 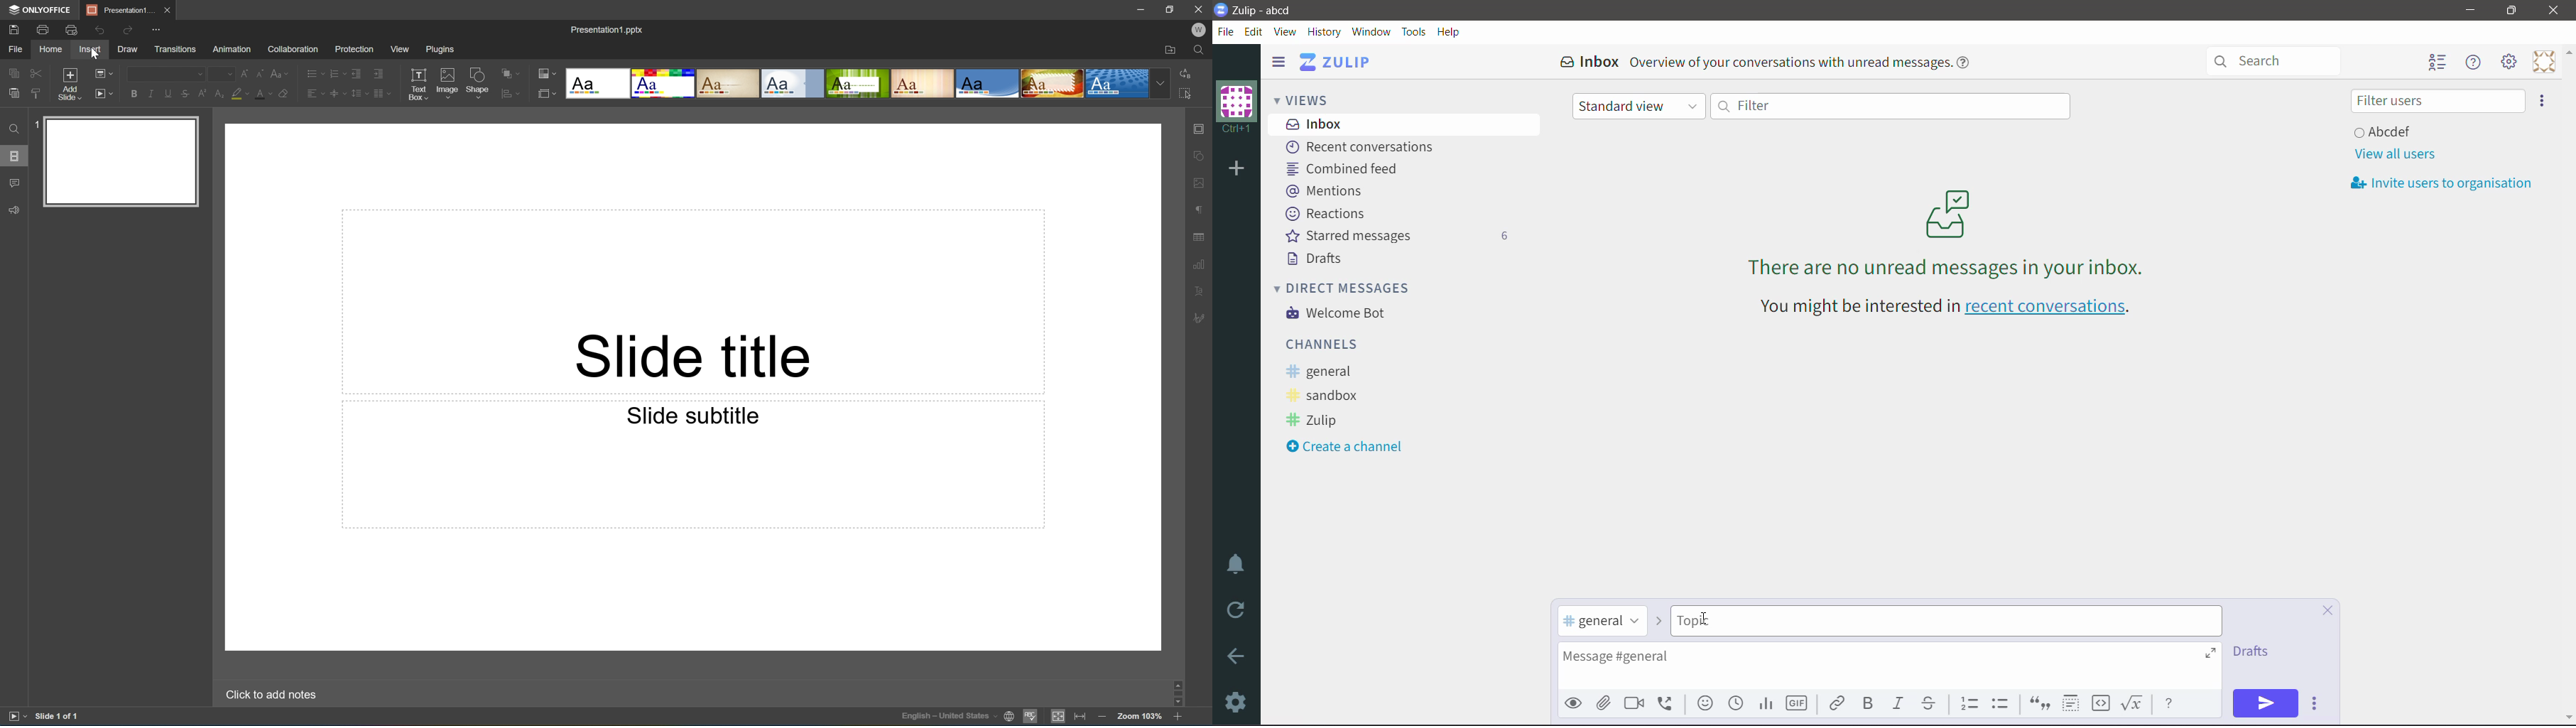 I want to click on Signature settings, so click(x=1202, y=318).